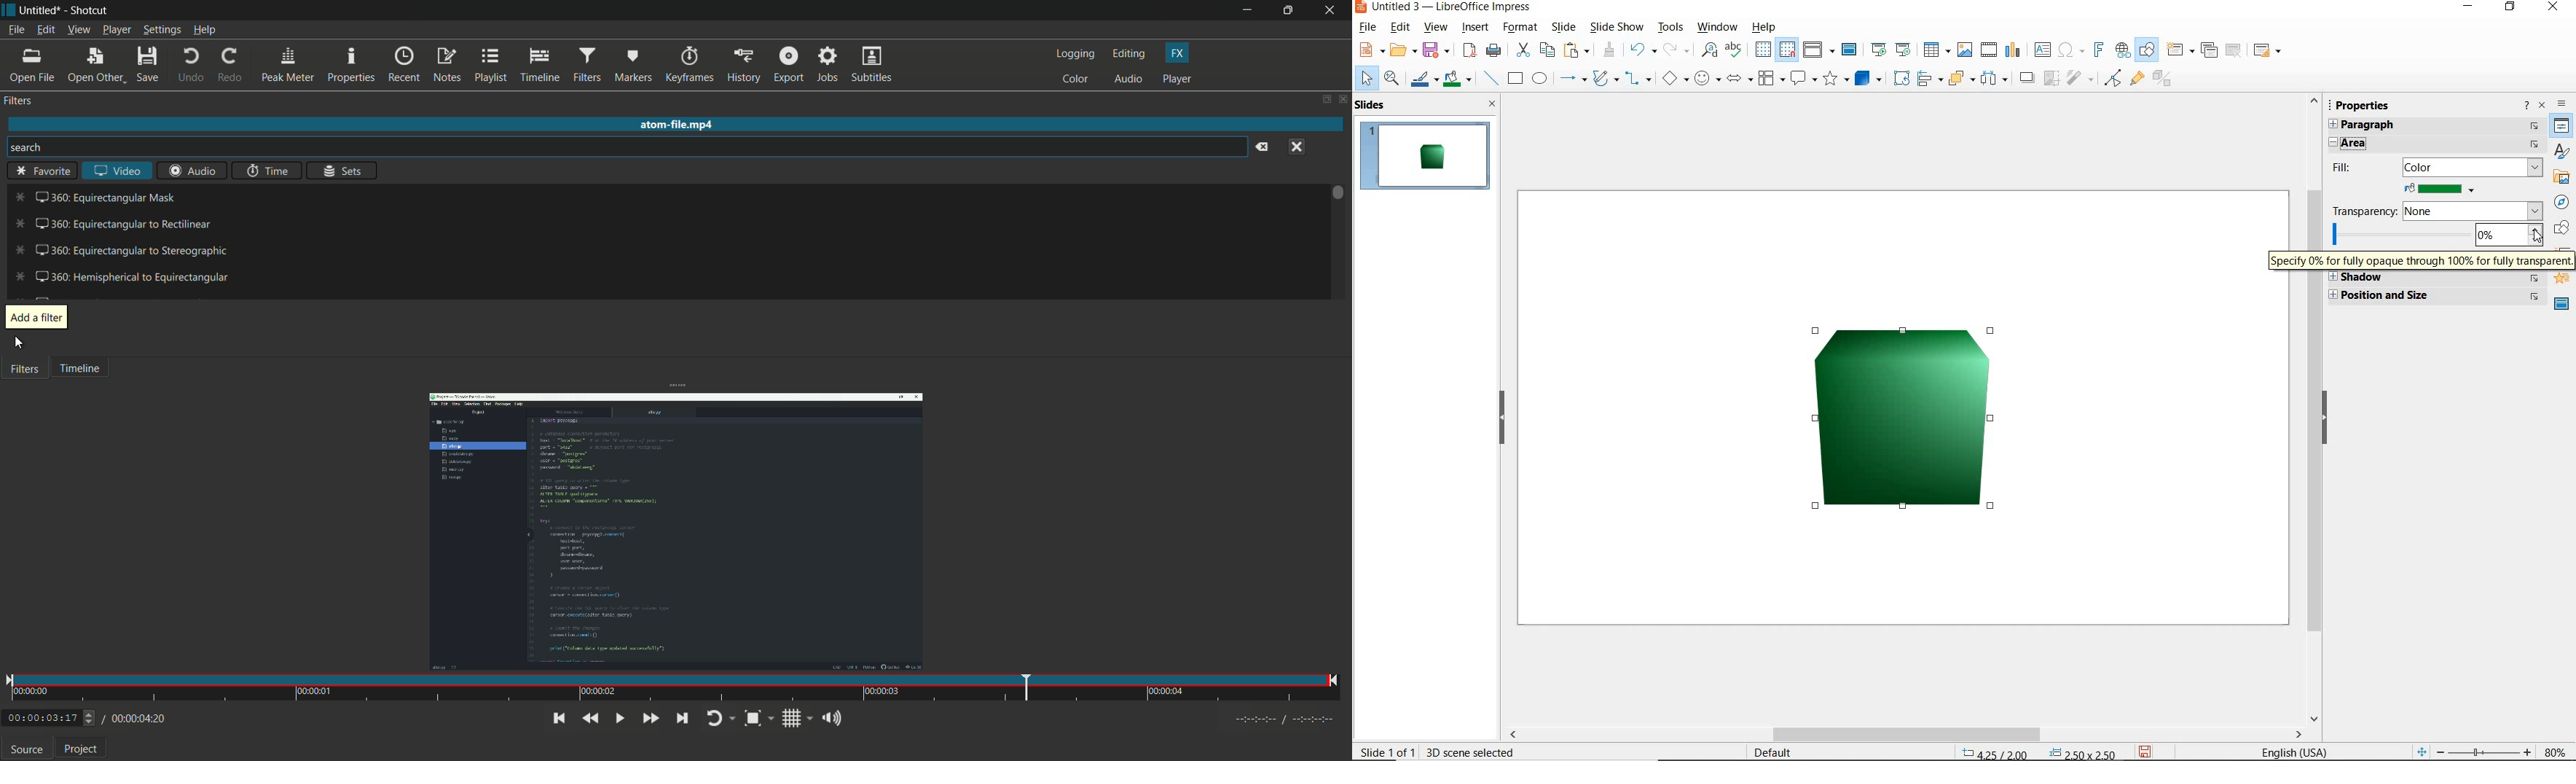 The height and width of the screenshot is (784, 2576). Describe the element at coordinates (1375, 106) in the screenshot. I see `SLIDES` at that location.